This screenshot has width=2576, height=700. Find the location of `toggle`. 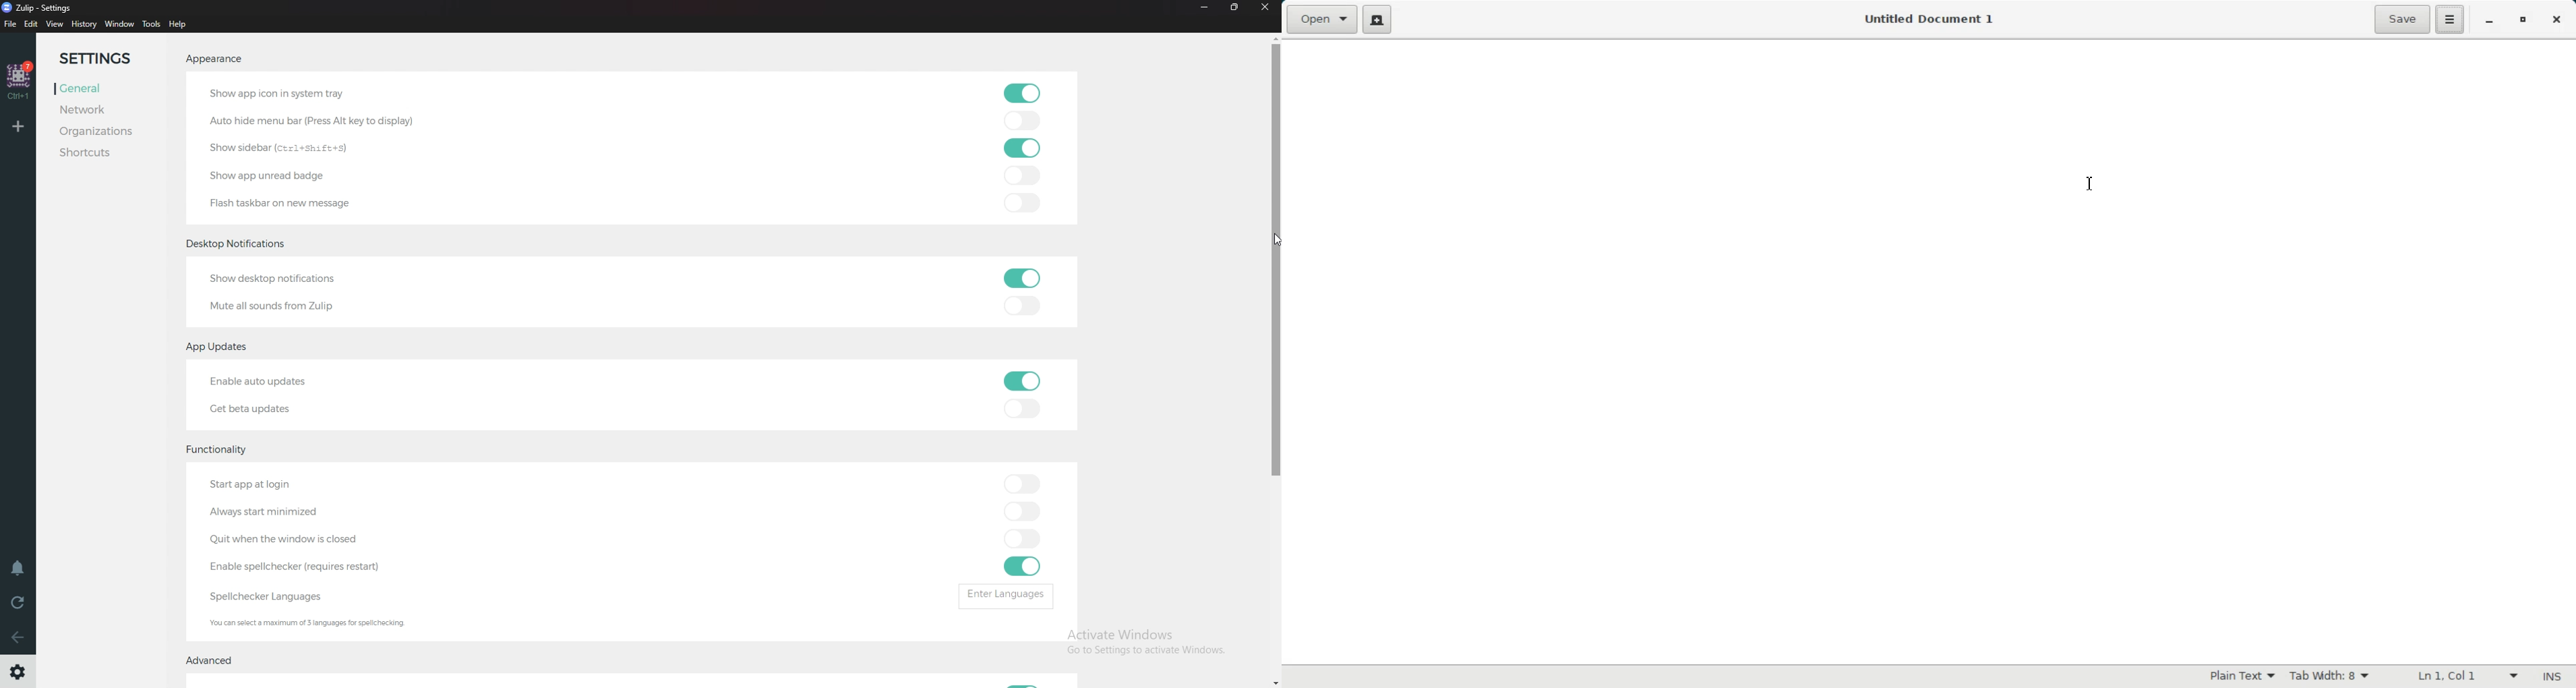

toggle is located at coordinates (1018, 409).